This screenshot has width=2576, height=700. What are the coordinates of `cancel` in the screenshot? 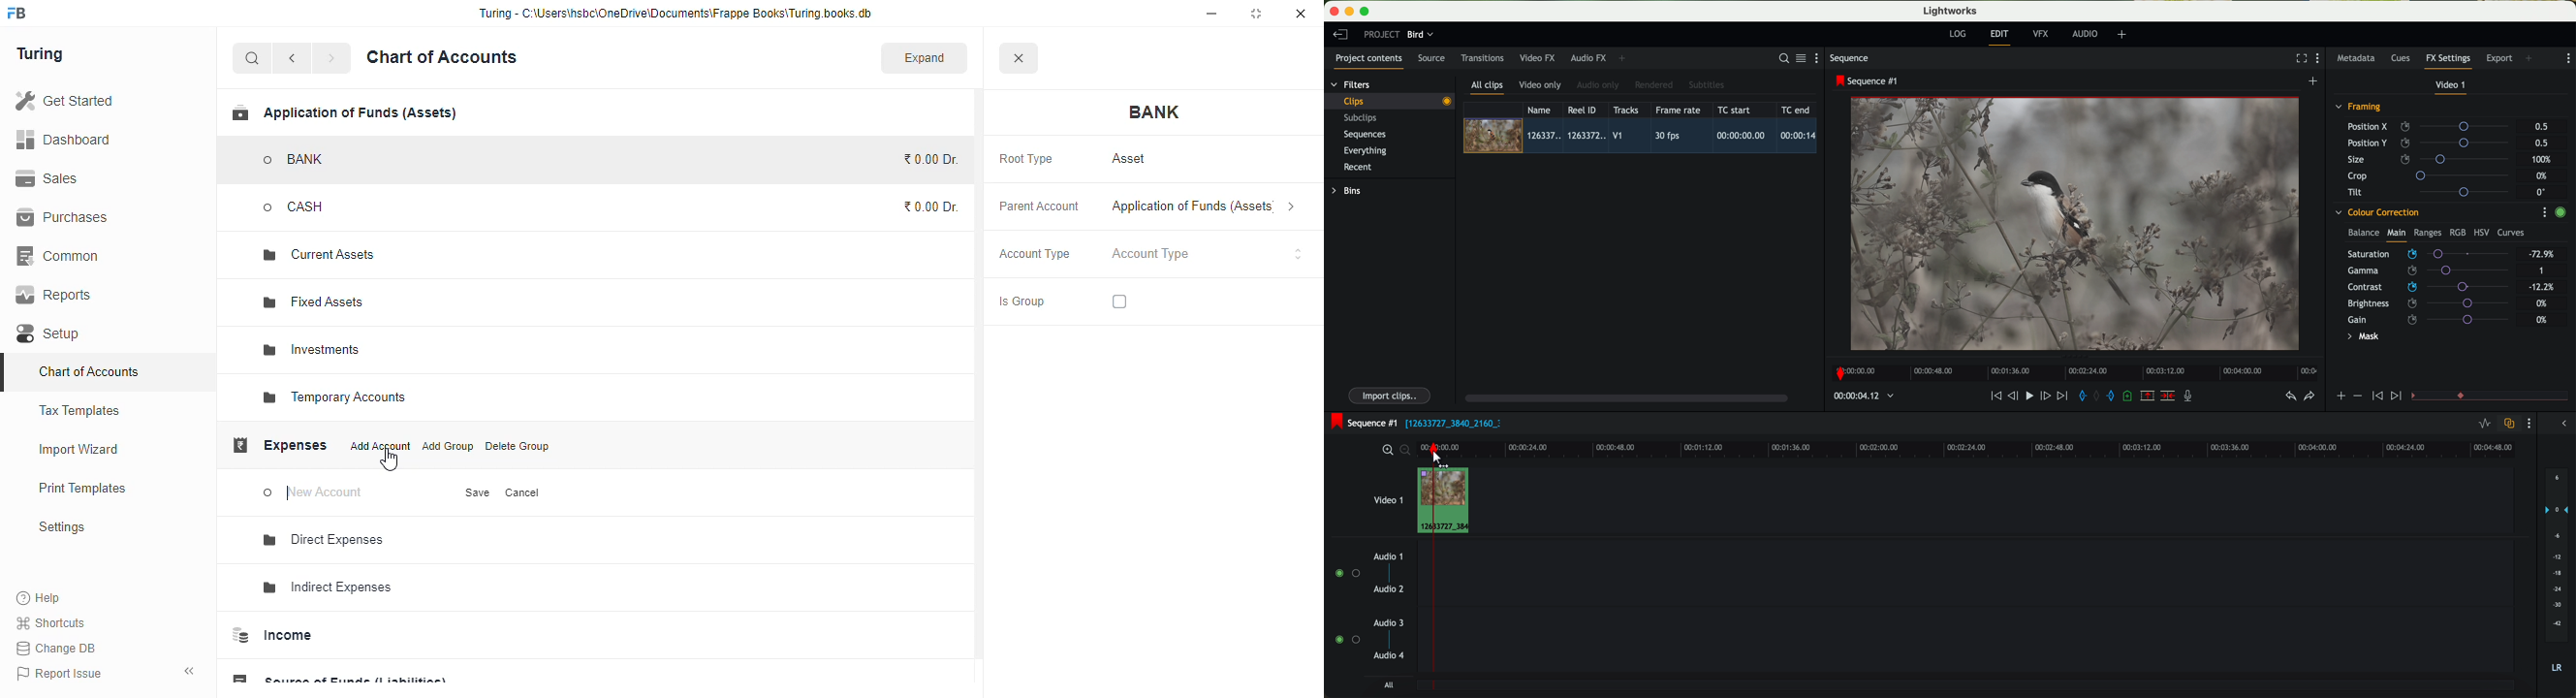 It's located at (523, 492).